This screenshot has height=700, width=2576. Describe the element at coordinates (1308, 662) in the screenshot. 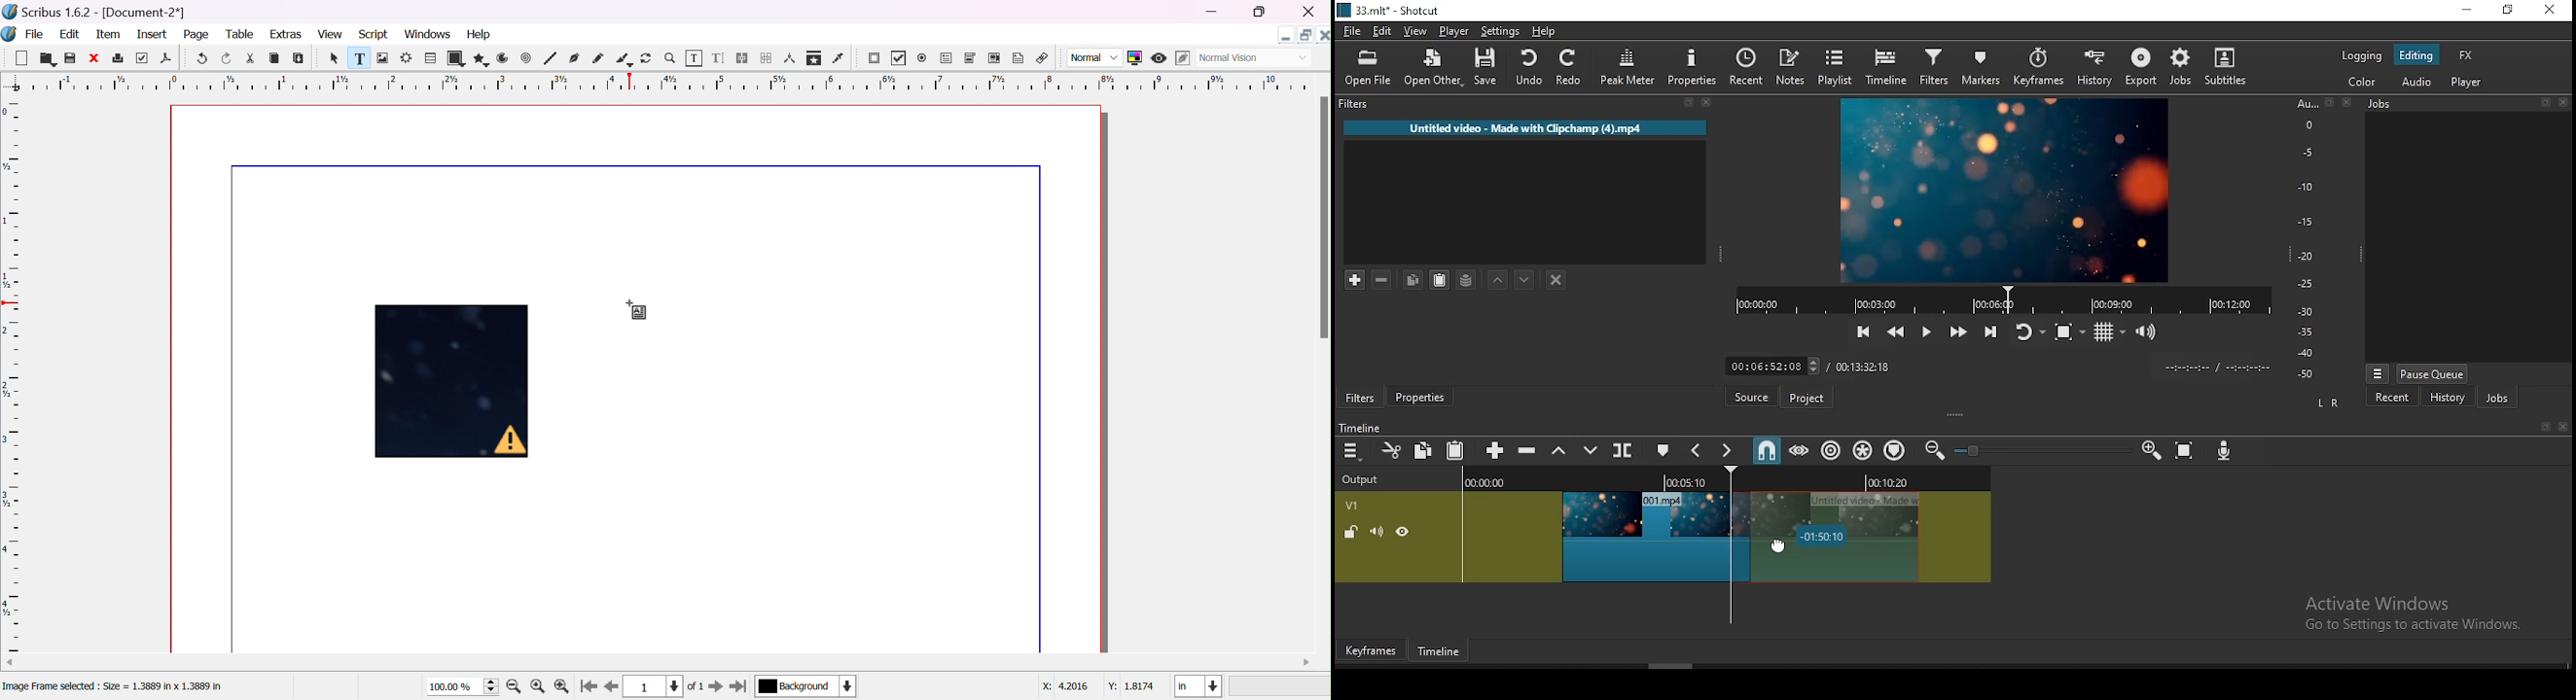

I see `scroll right` at that location.